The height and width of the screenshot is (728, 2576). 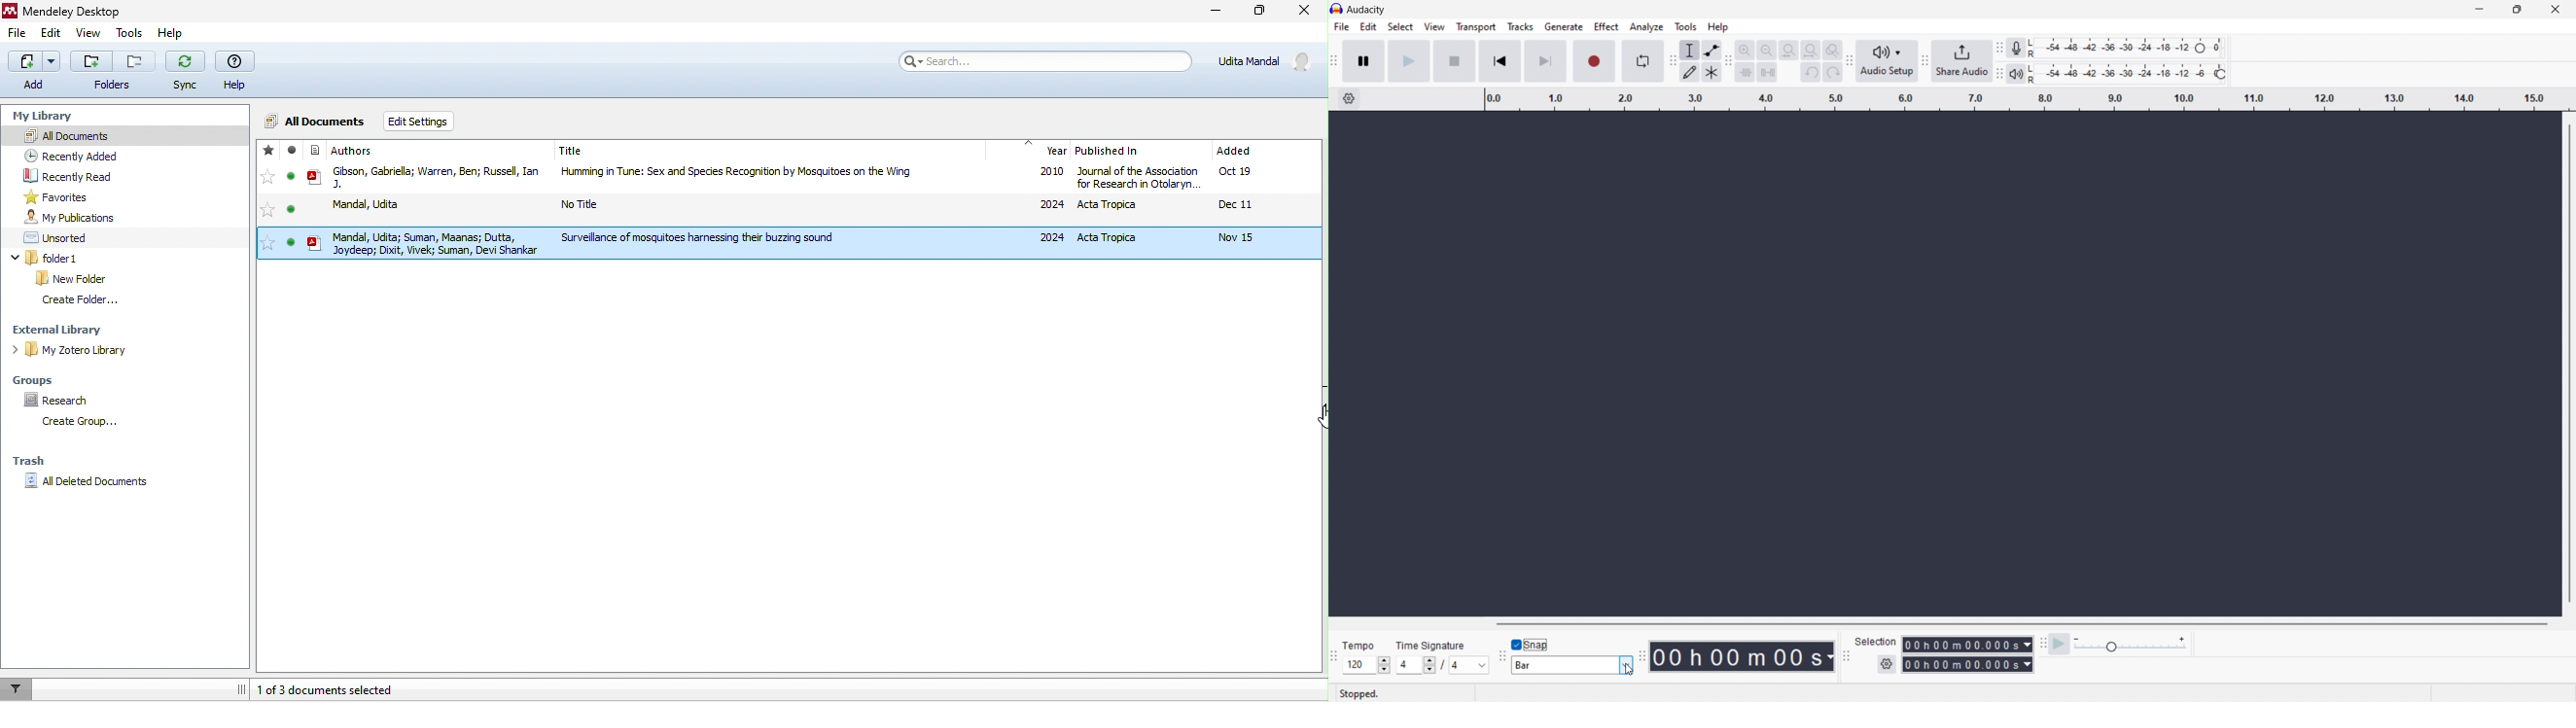 What do you see at coordinates (1307, 419) in the screenshot?
I see `cursor` at bounding box center [1307, 419].